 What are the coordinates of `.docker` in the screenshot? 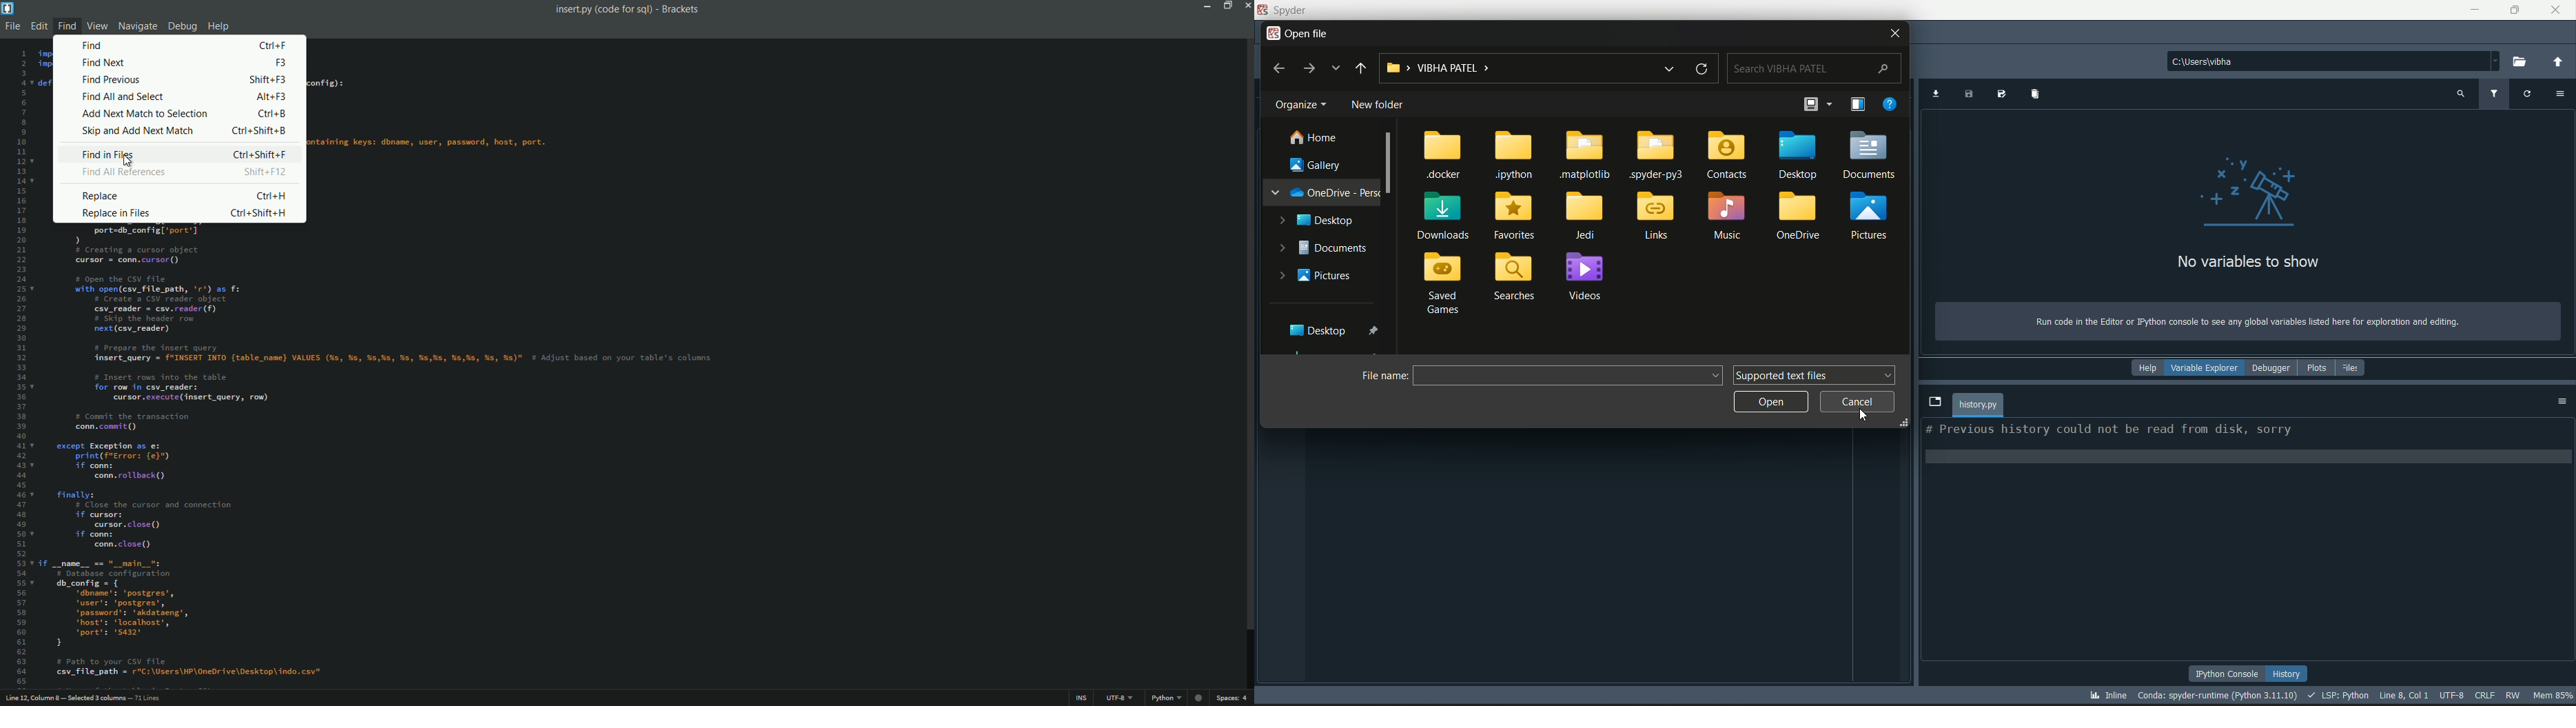 It's located at (1444, 157).